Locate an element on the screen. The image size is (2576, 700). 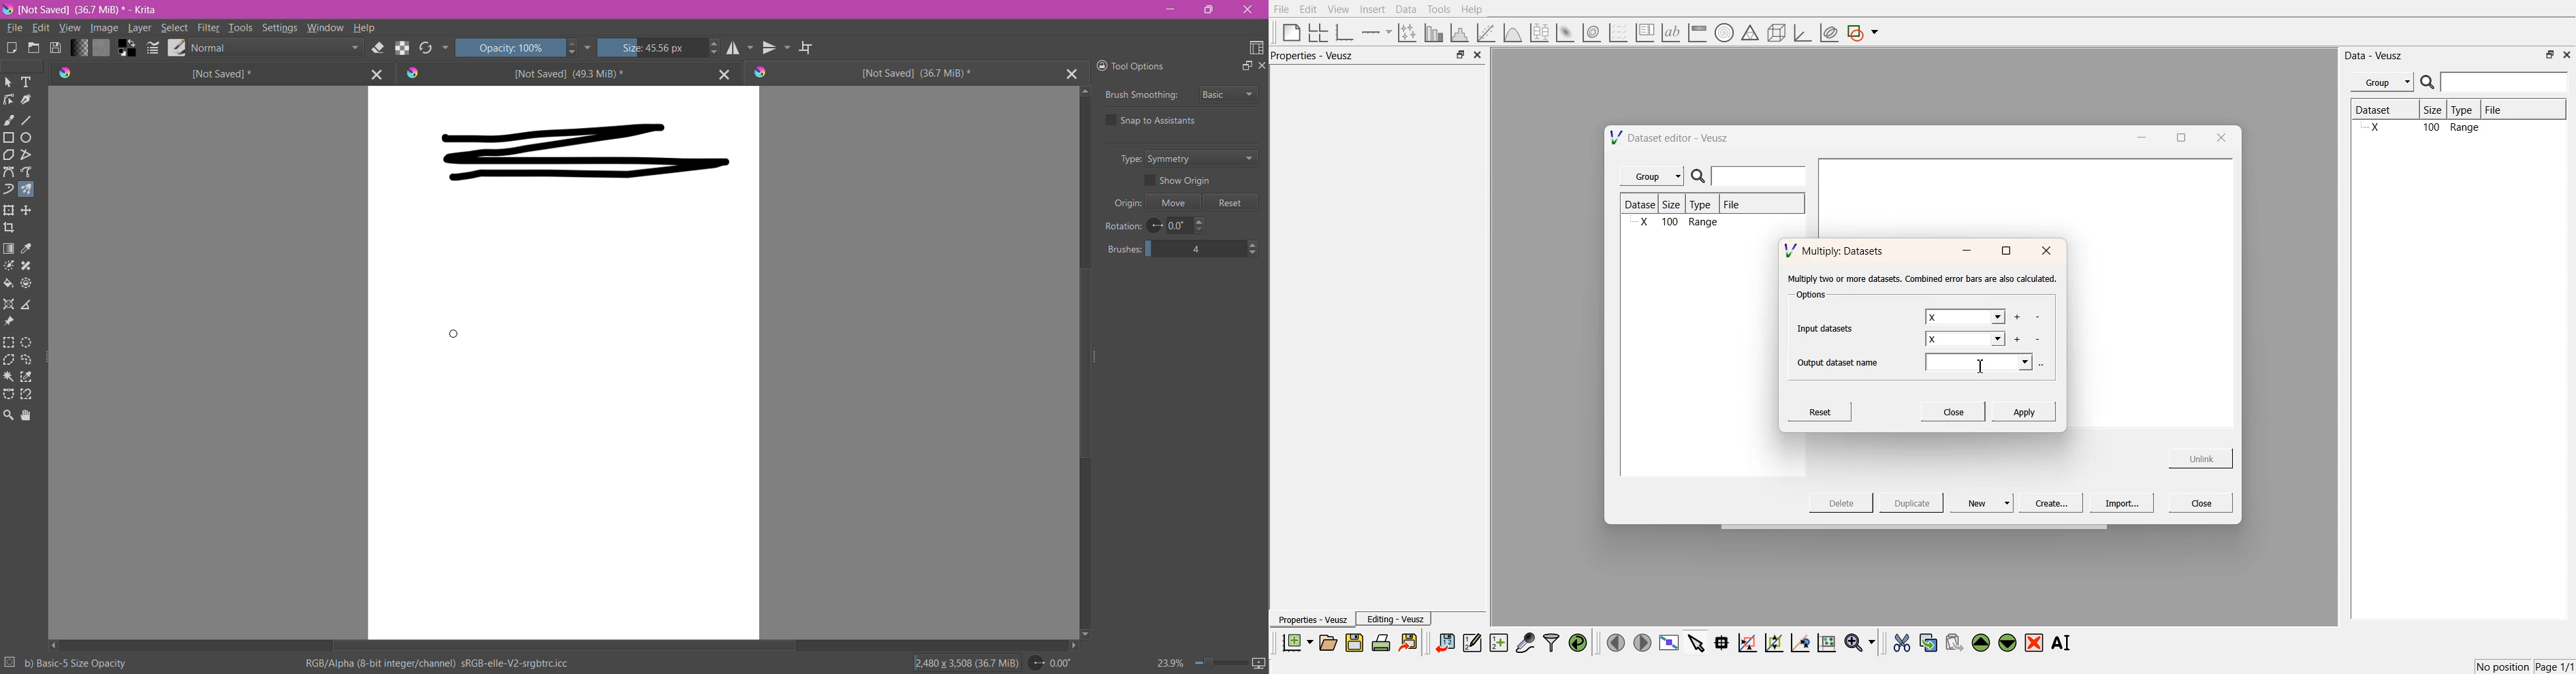
zoom funtions is located at coordinates (1860, 643).